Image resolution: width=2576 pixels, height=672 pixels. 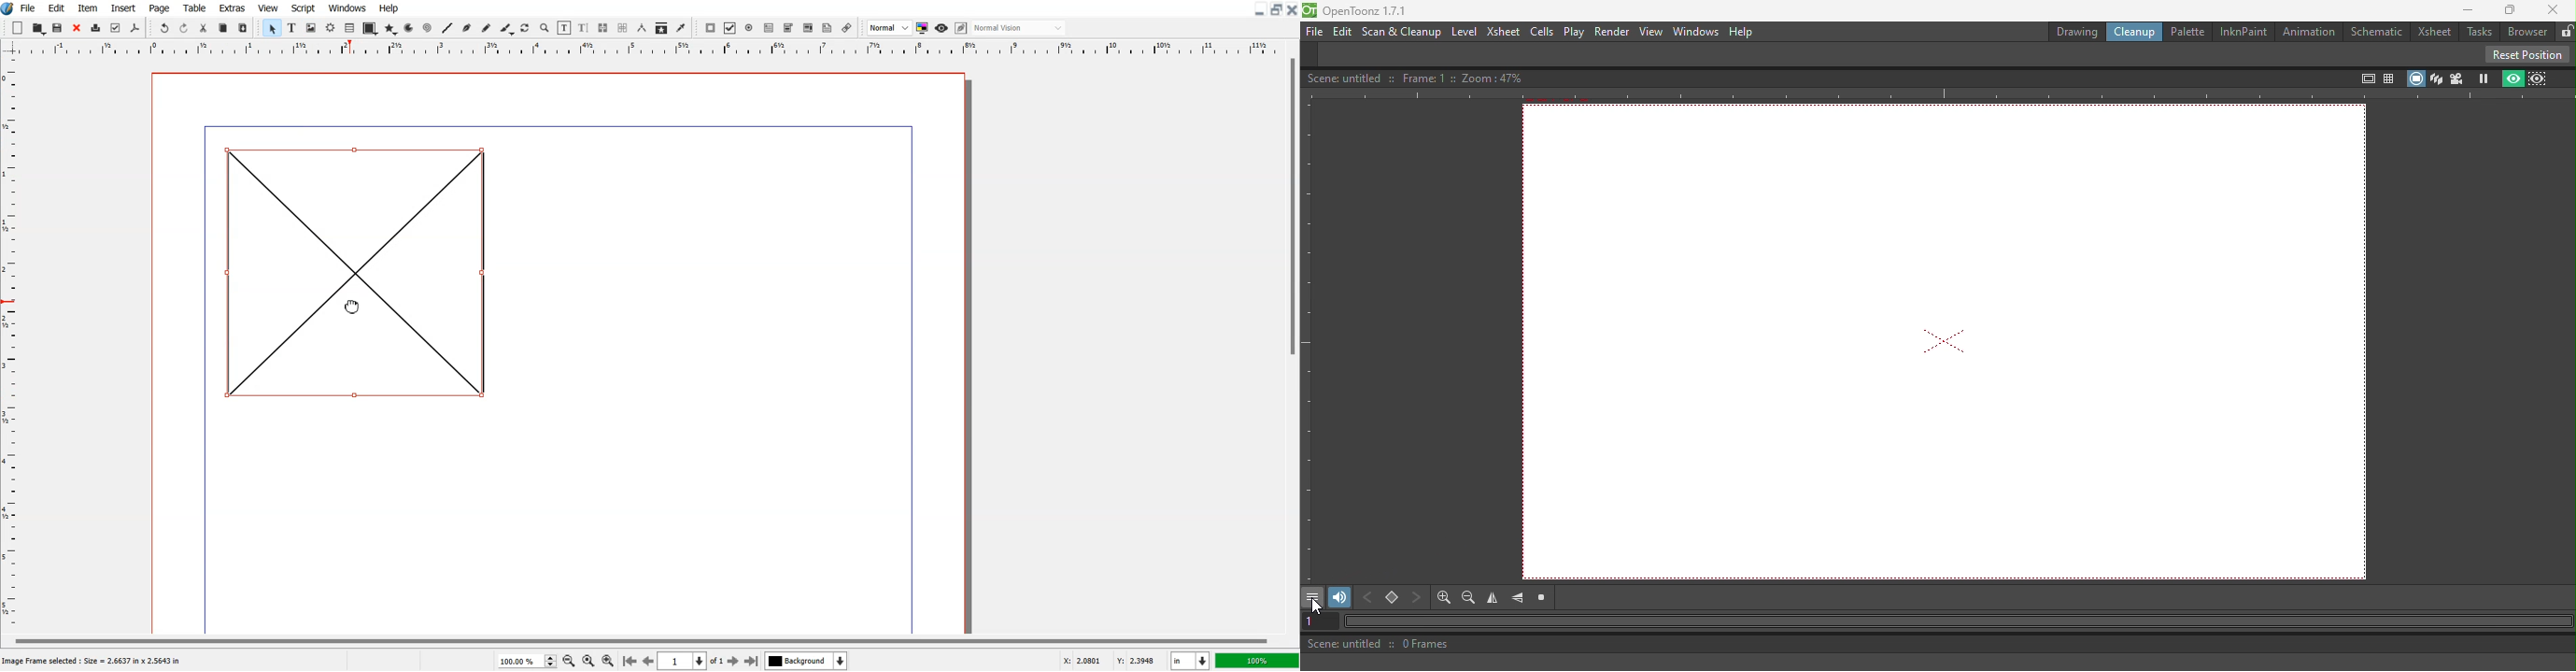 I want to click on Scan & Cleanup, so click(x=1402, y=33).